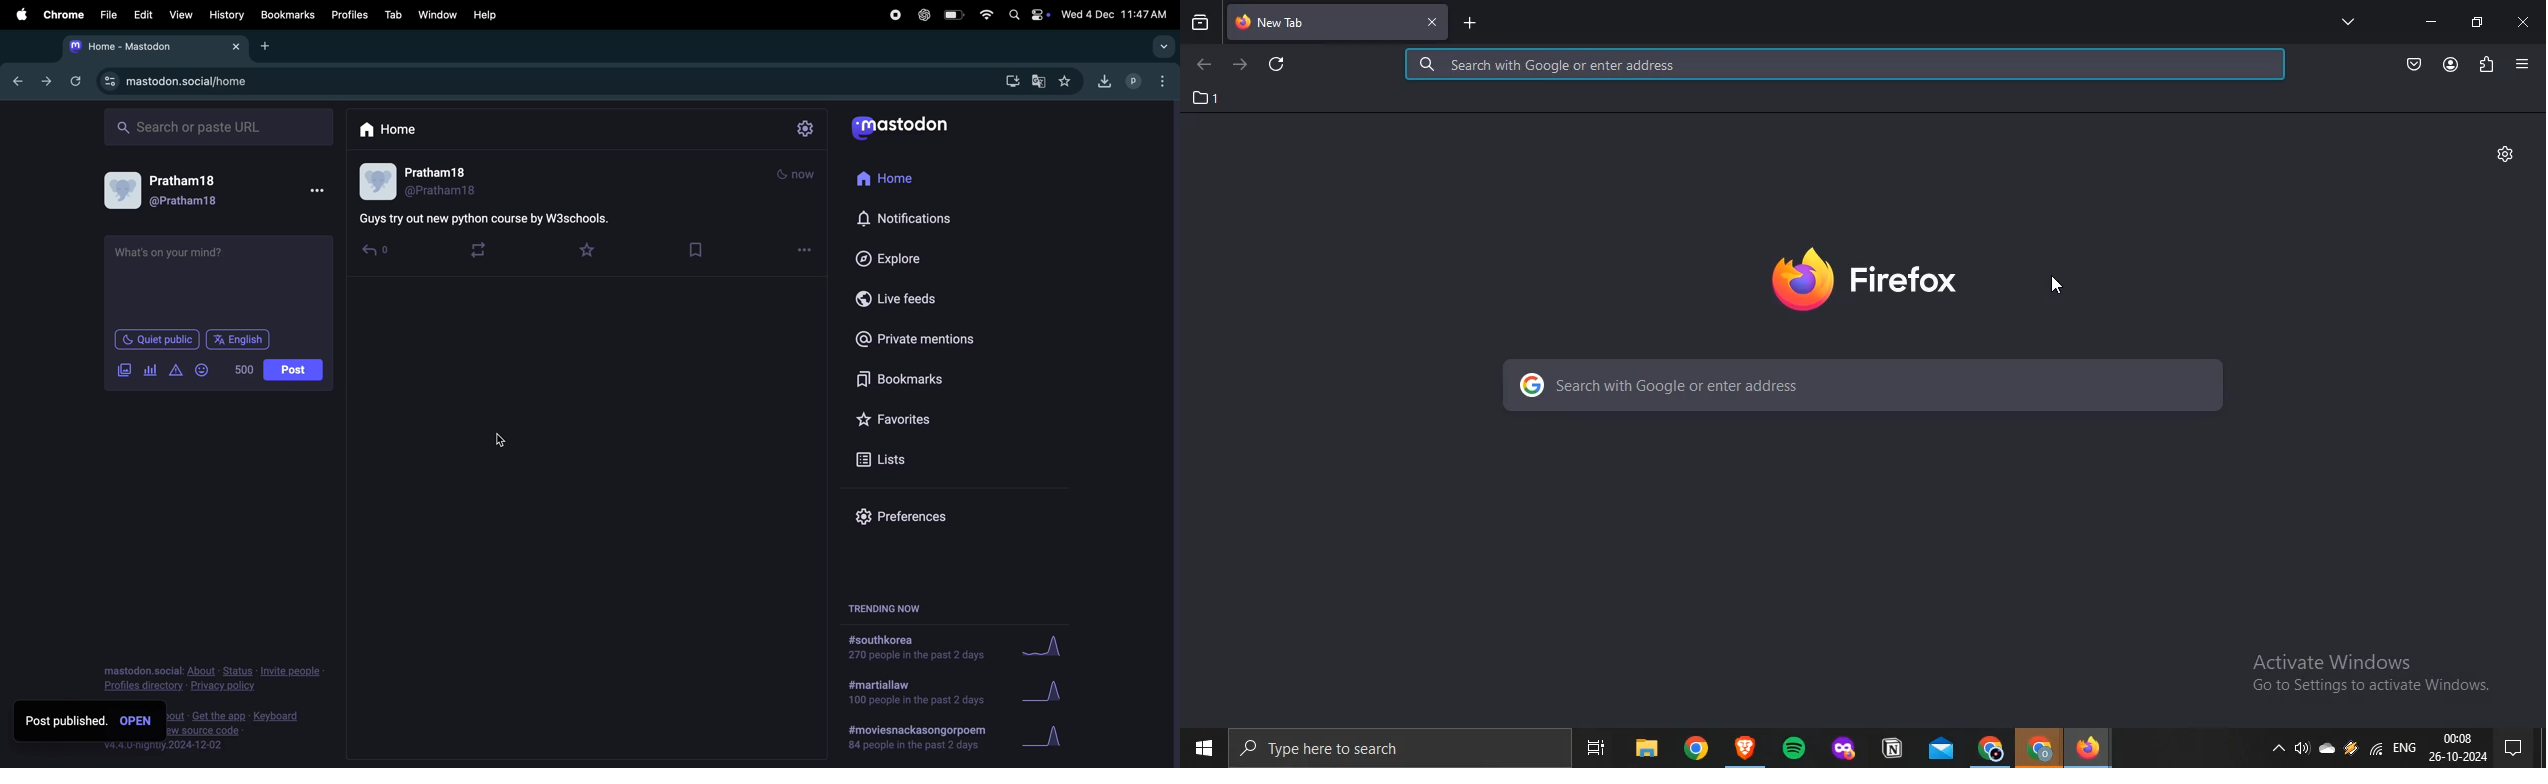 The image size is (2548, 784). Describe the element at coordinates (1469, 25) in the screenshot. I see `new tab` at that location.